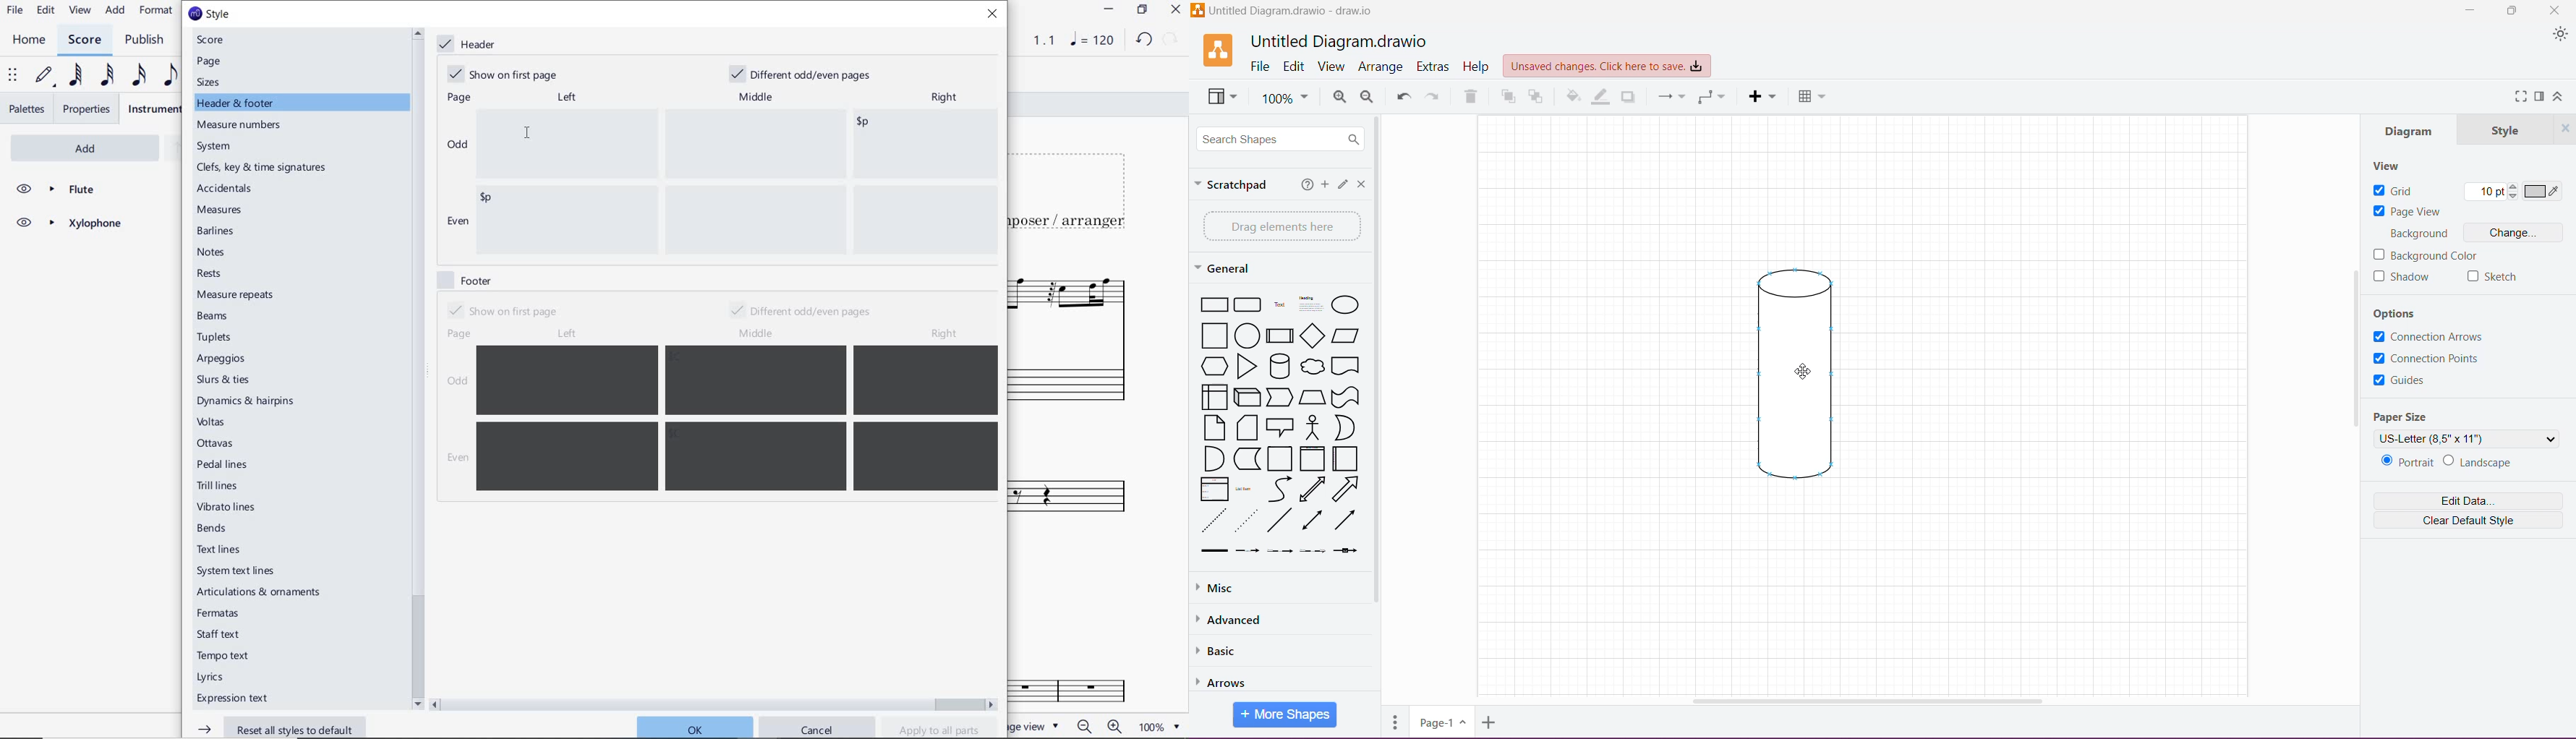 The width and height of the screenshot is (2576, 756). I want to click on Connection, so click(1670, 98).